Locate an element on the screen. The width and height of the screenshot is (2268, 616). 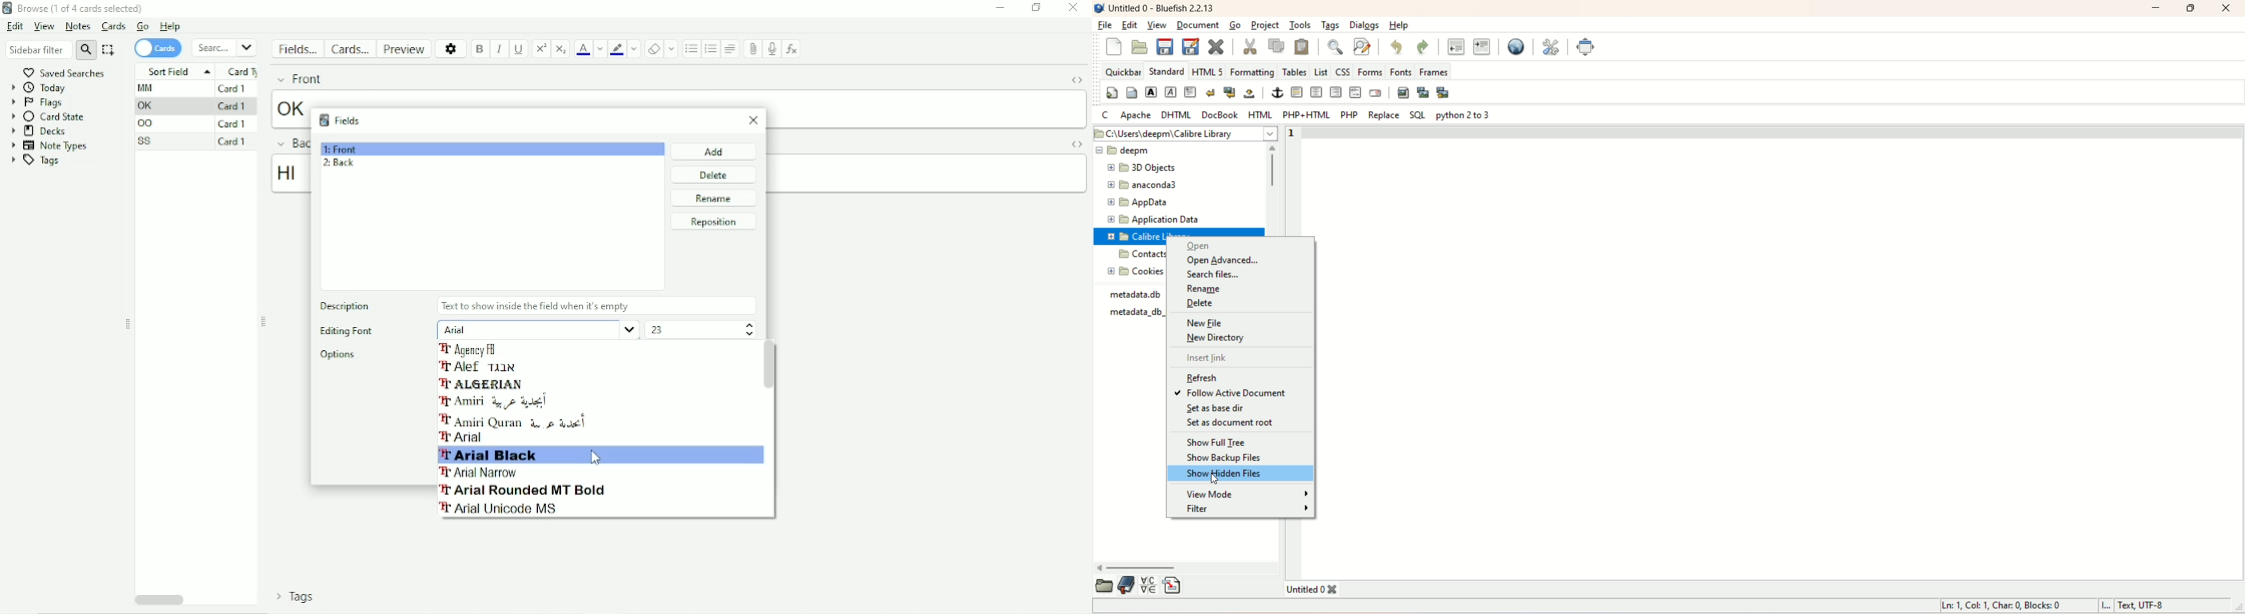
open advanced is located at coordinates (1222, 261).